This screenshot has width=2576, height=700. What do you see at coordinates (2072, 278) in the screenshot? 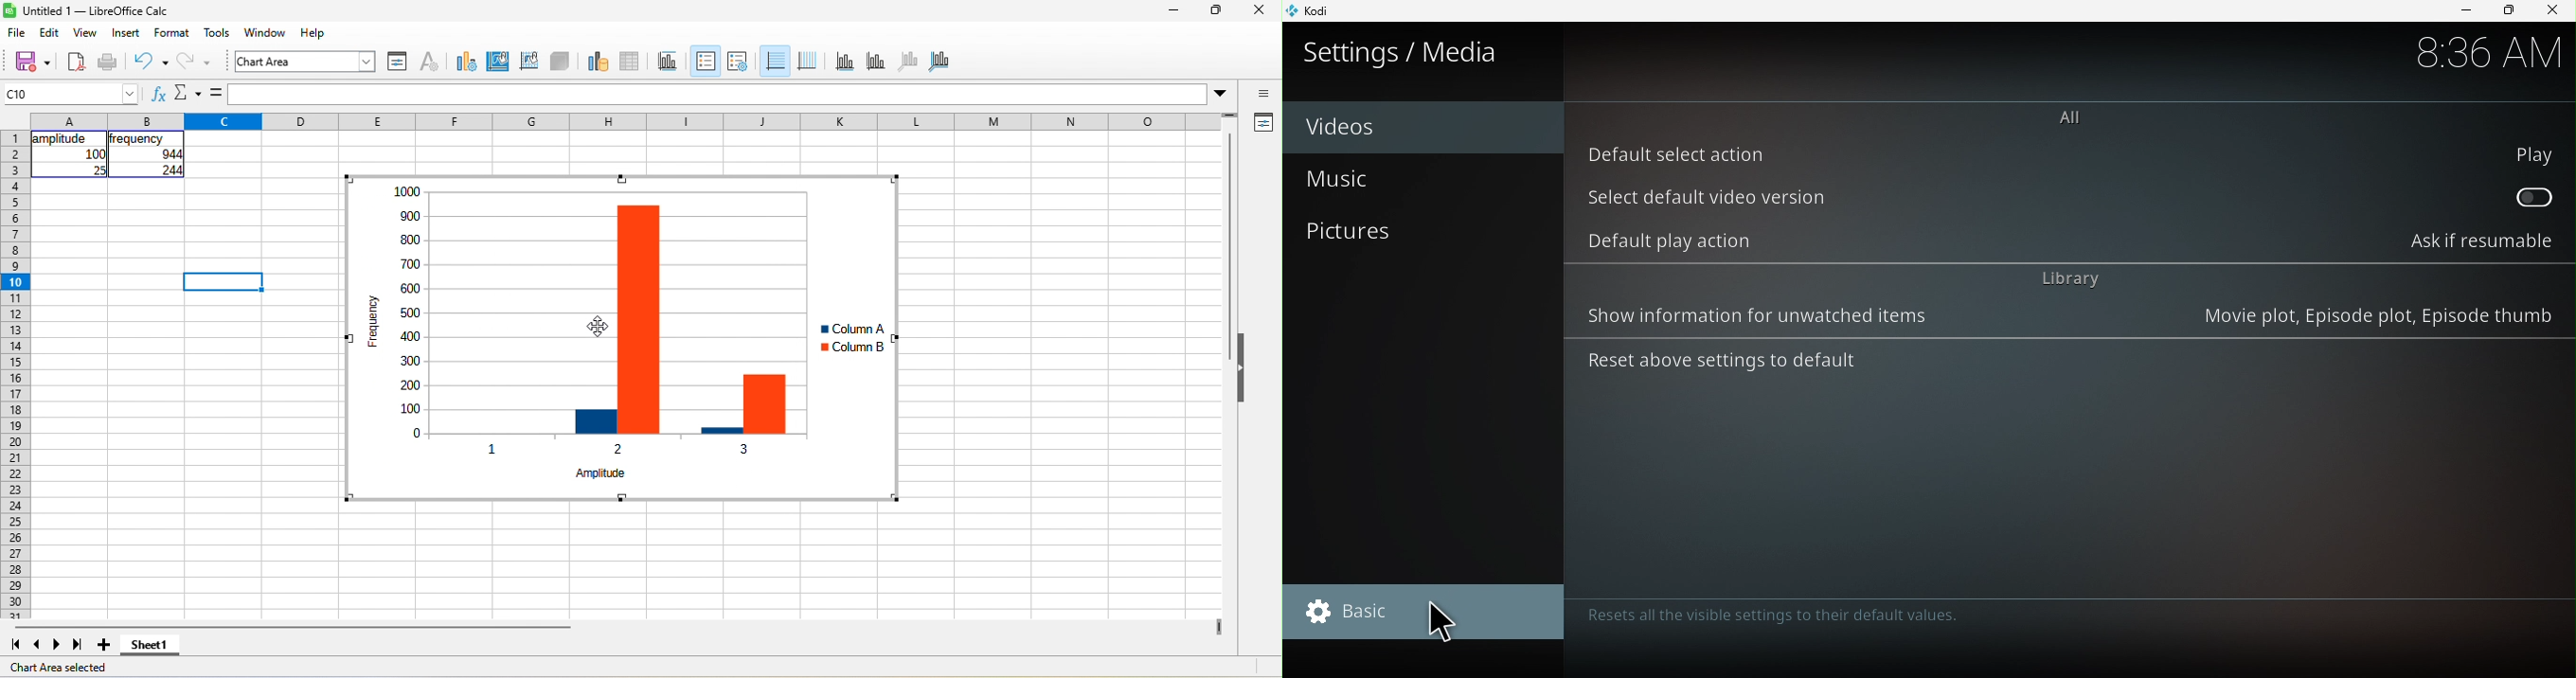
I see `Library` at bounding box center [2072, 278].